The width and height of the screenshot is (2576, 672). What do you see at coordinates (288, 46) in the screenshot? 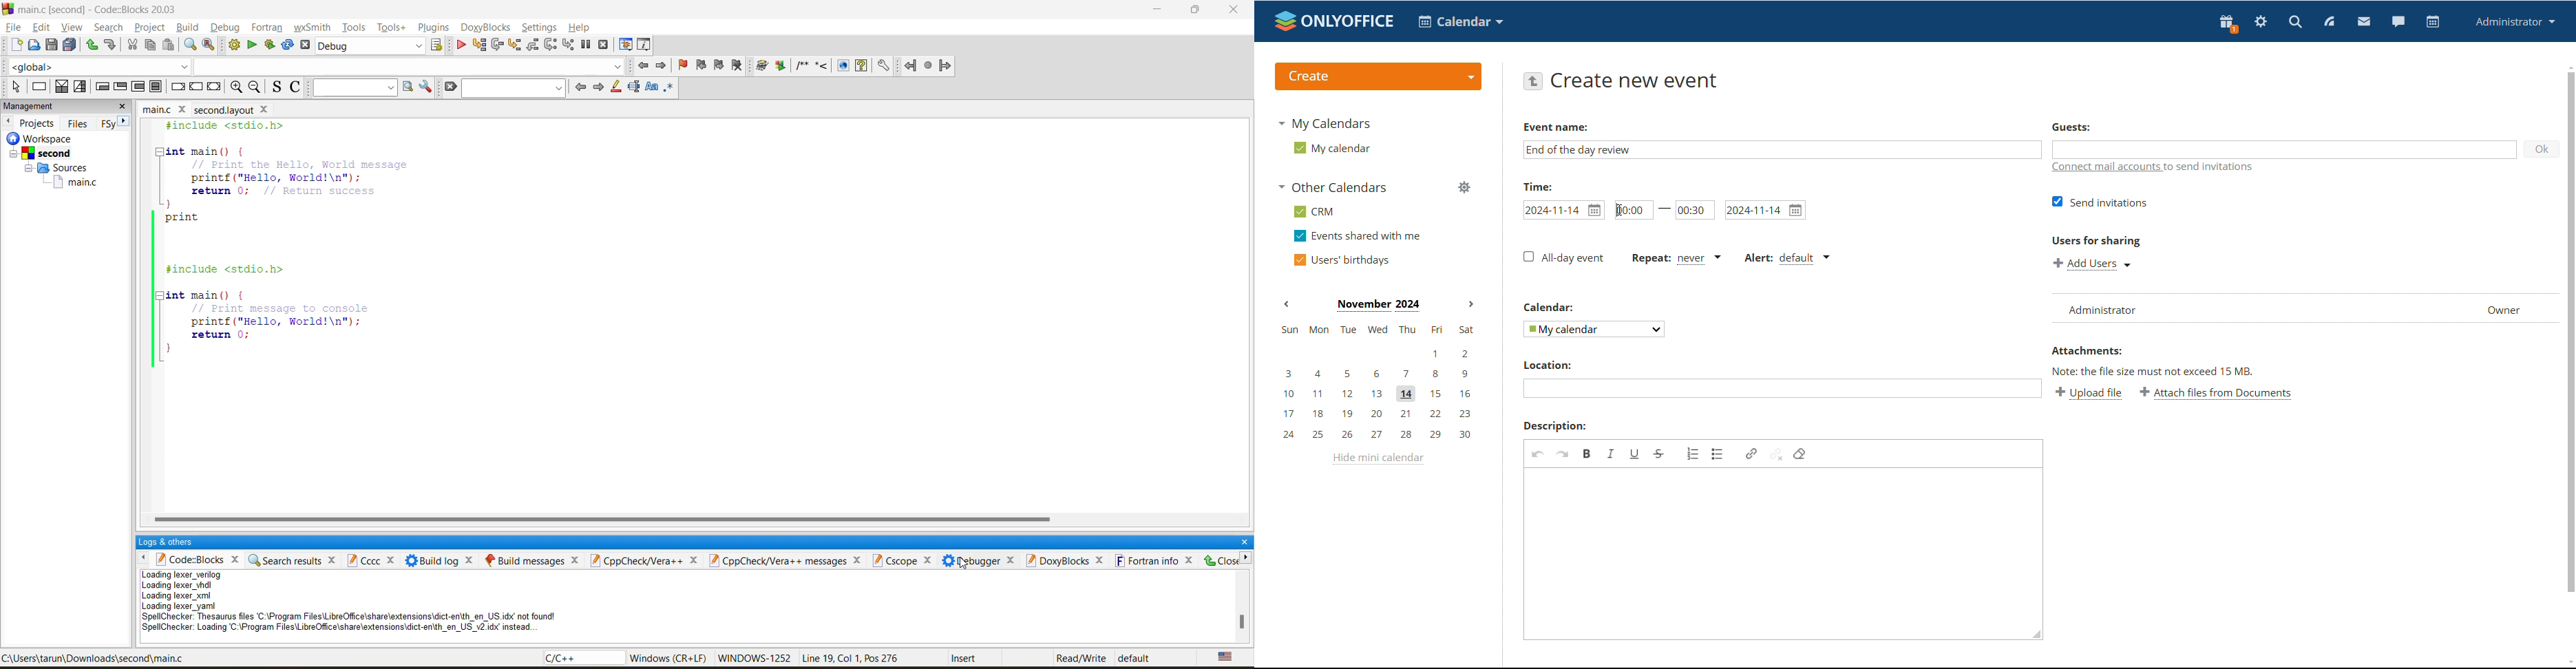
I see `rebuild` at bounding box center [288, 46].